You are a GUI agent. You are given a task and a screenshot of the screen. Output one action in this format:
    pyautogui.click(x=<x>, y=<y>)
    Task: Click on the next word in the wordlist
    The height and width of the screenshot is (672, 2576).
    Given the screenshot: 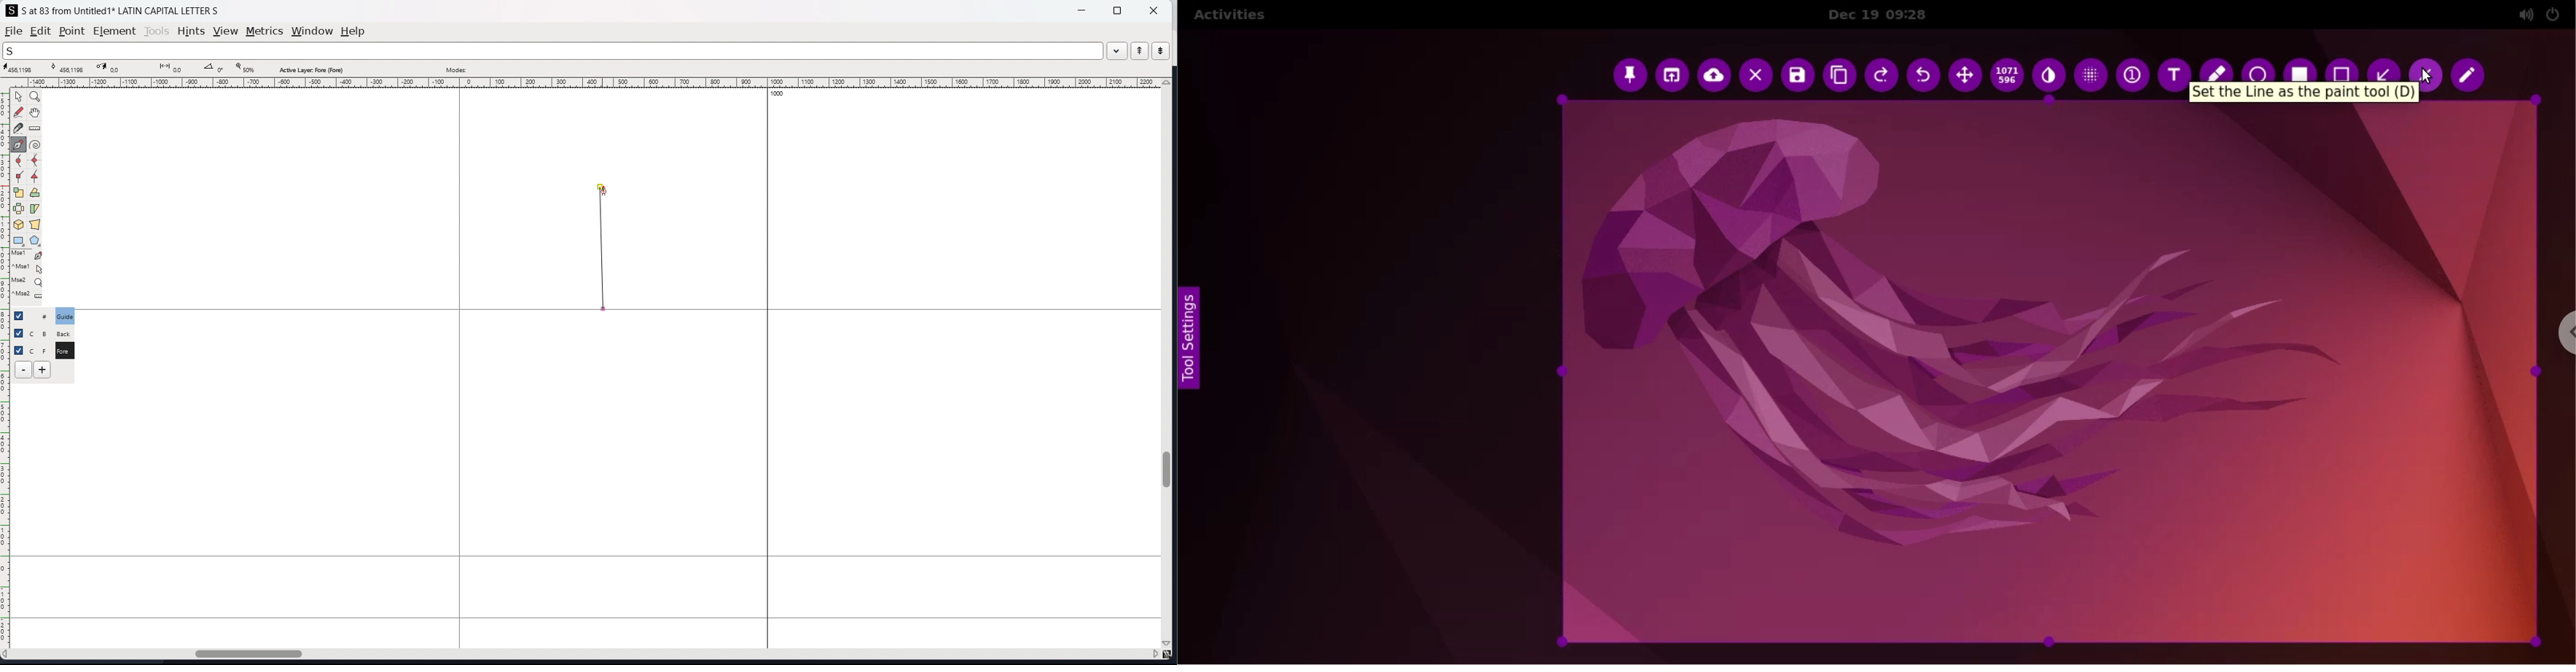 What is the action you would take?
    pyautogui.click(x=1161, y=50)
    